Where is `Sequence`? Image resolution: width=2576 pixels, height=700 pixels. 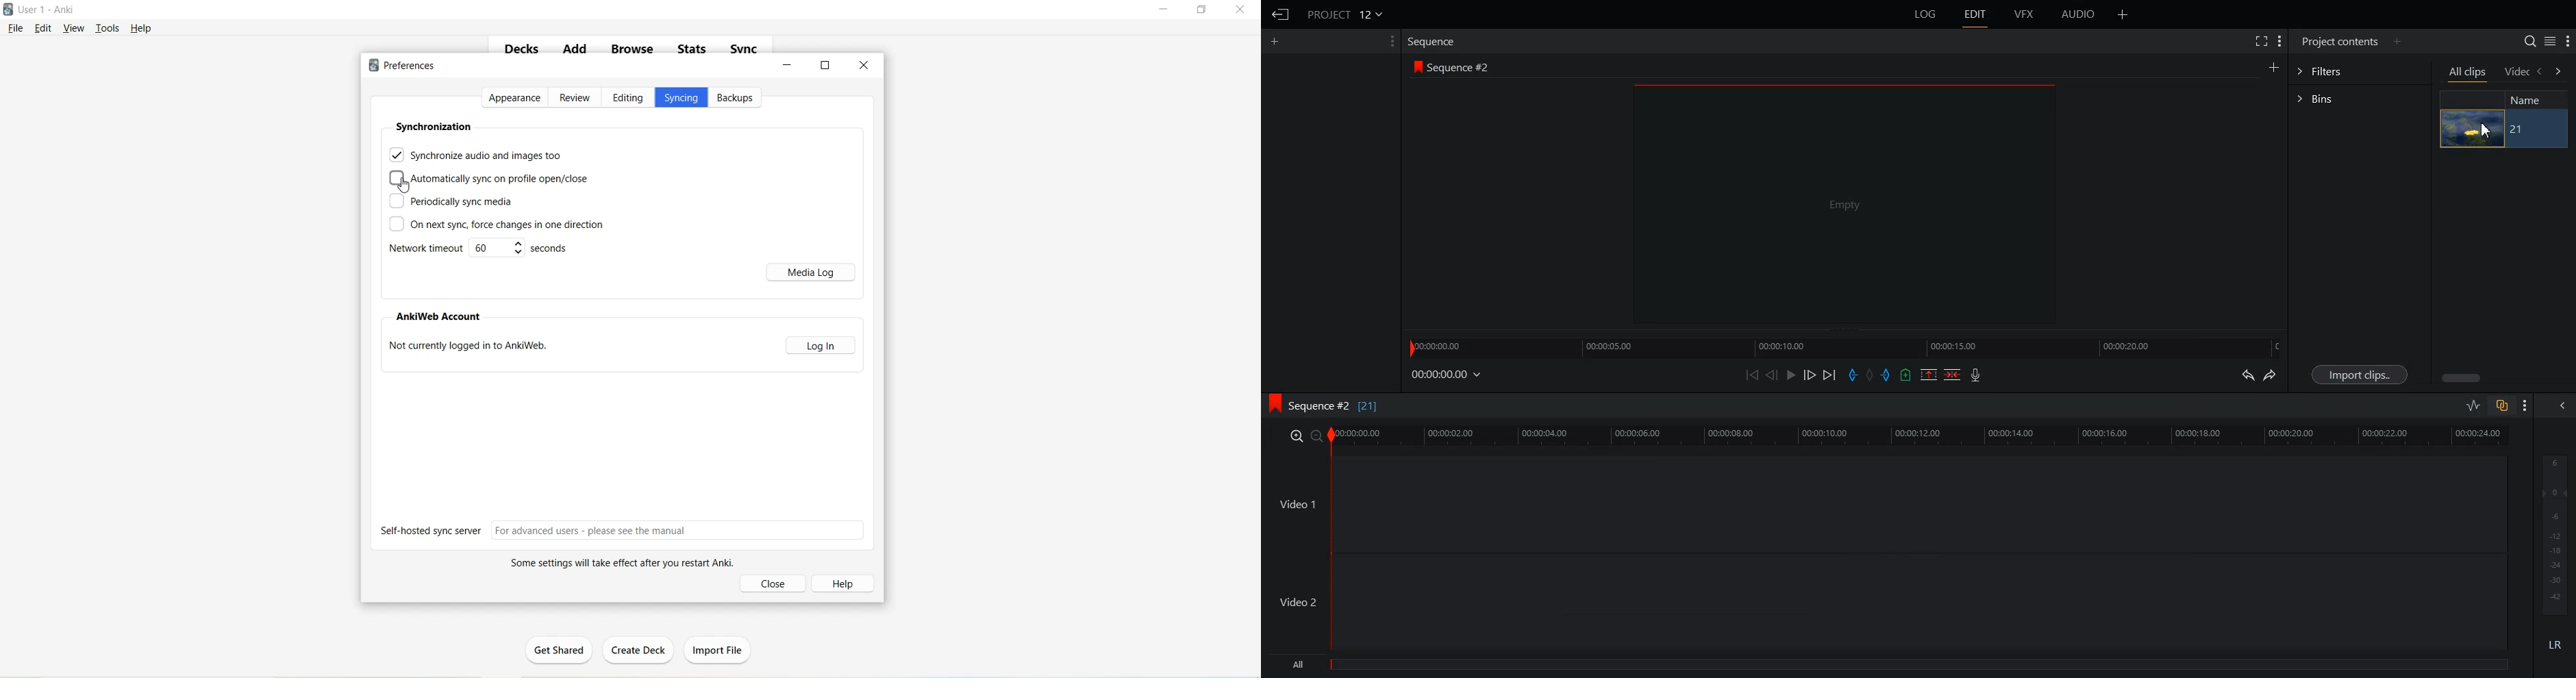 Sequence is located at coordinates (1434, 40).